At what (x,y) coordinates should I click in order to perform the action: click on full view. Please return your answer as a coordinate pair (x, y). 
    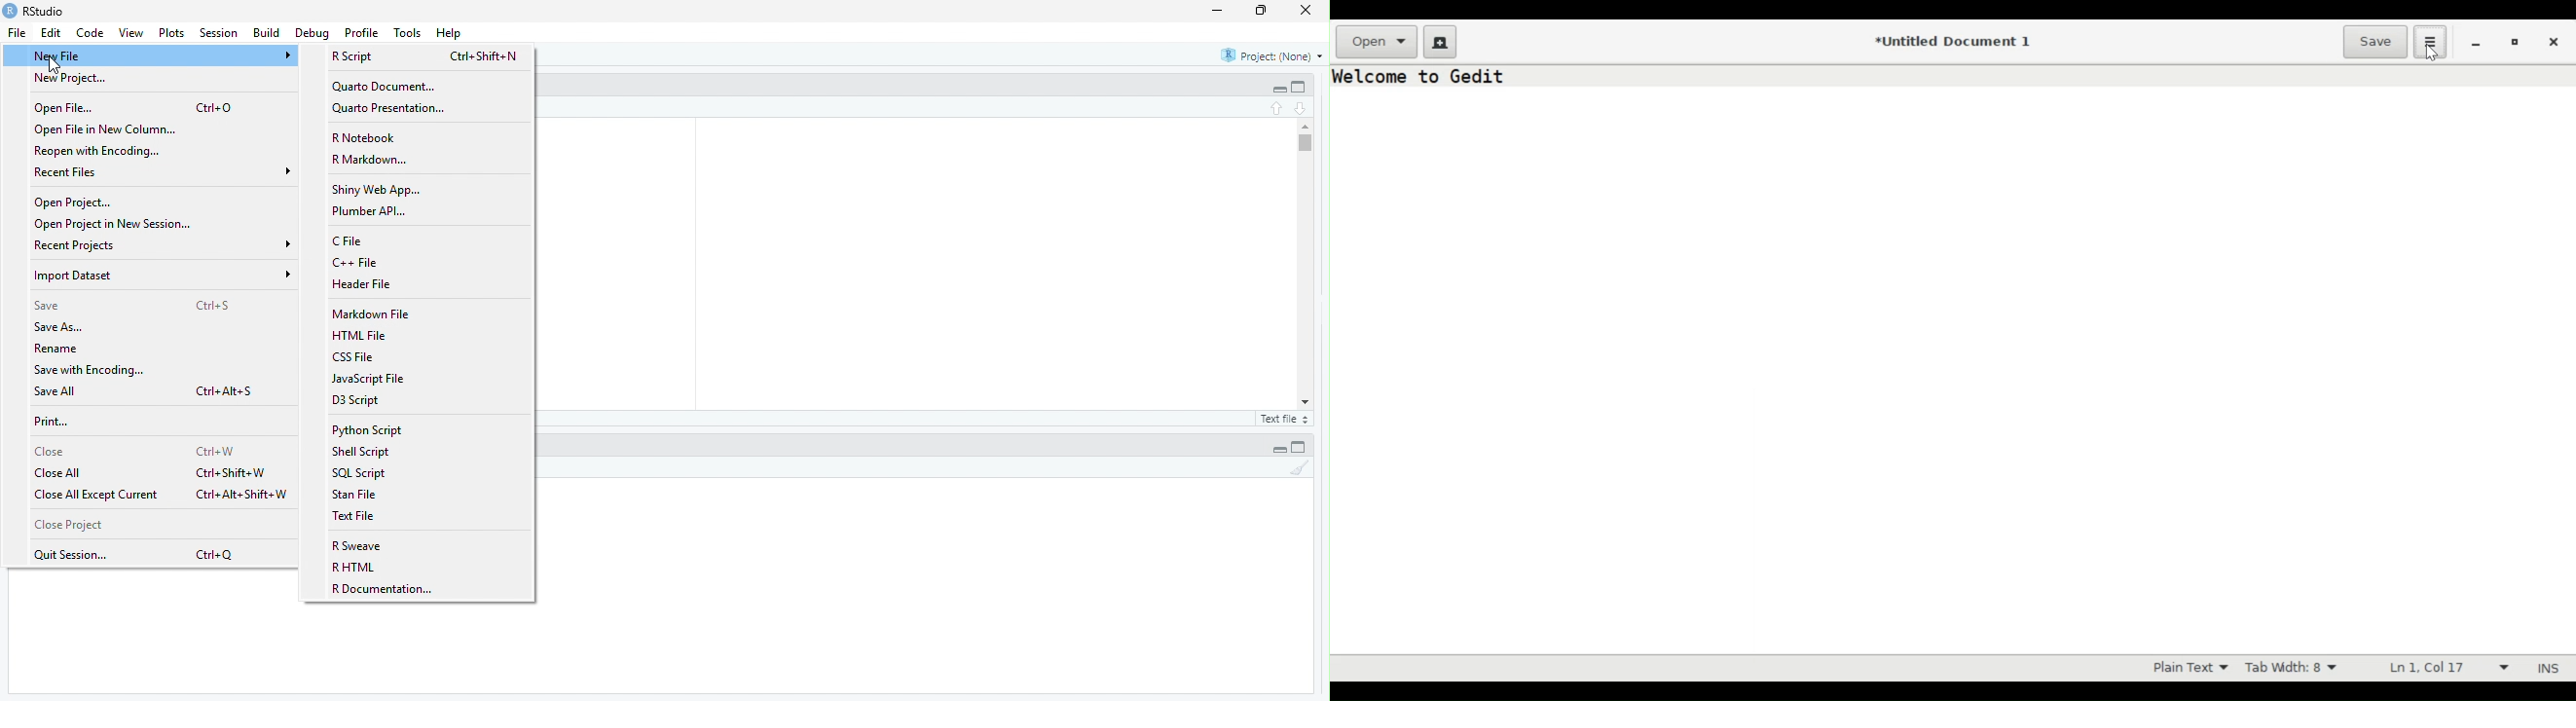
    Looking at the image, I should click on (1299, 87).